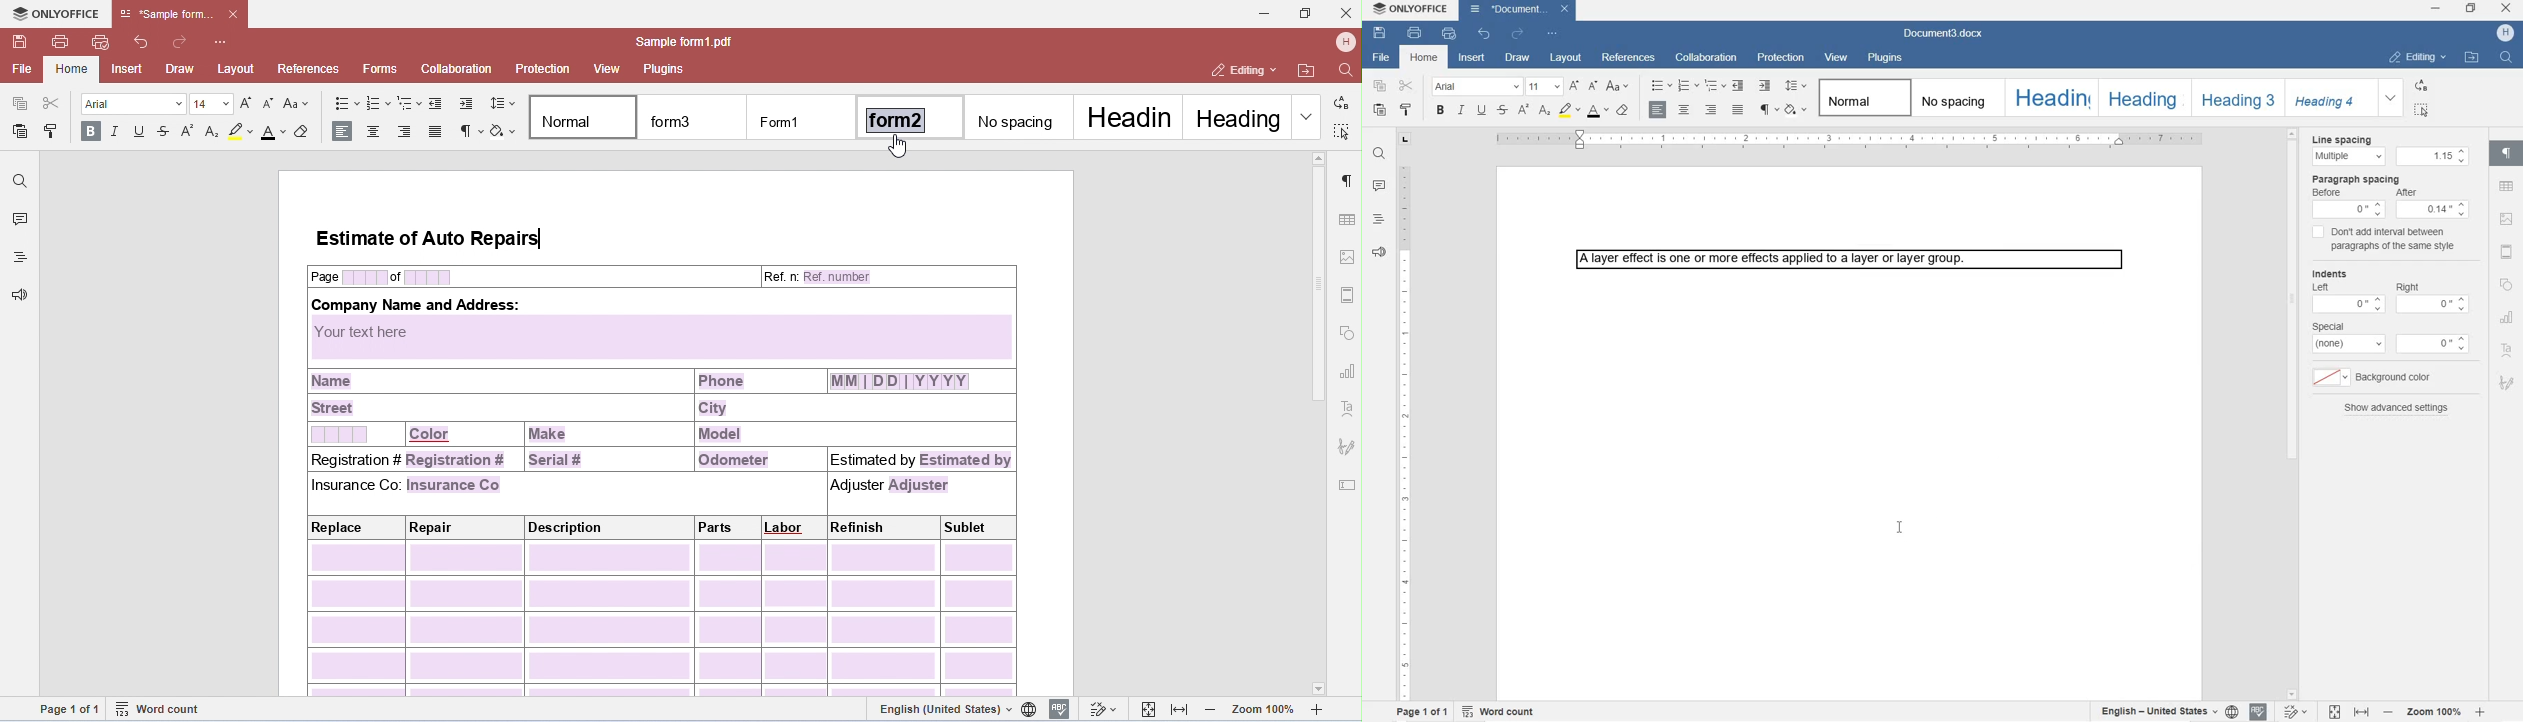 The width and height of the screenshot is (2548, 728). I want to click on LAYOUT, so click(1564, 59).